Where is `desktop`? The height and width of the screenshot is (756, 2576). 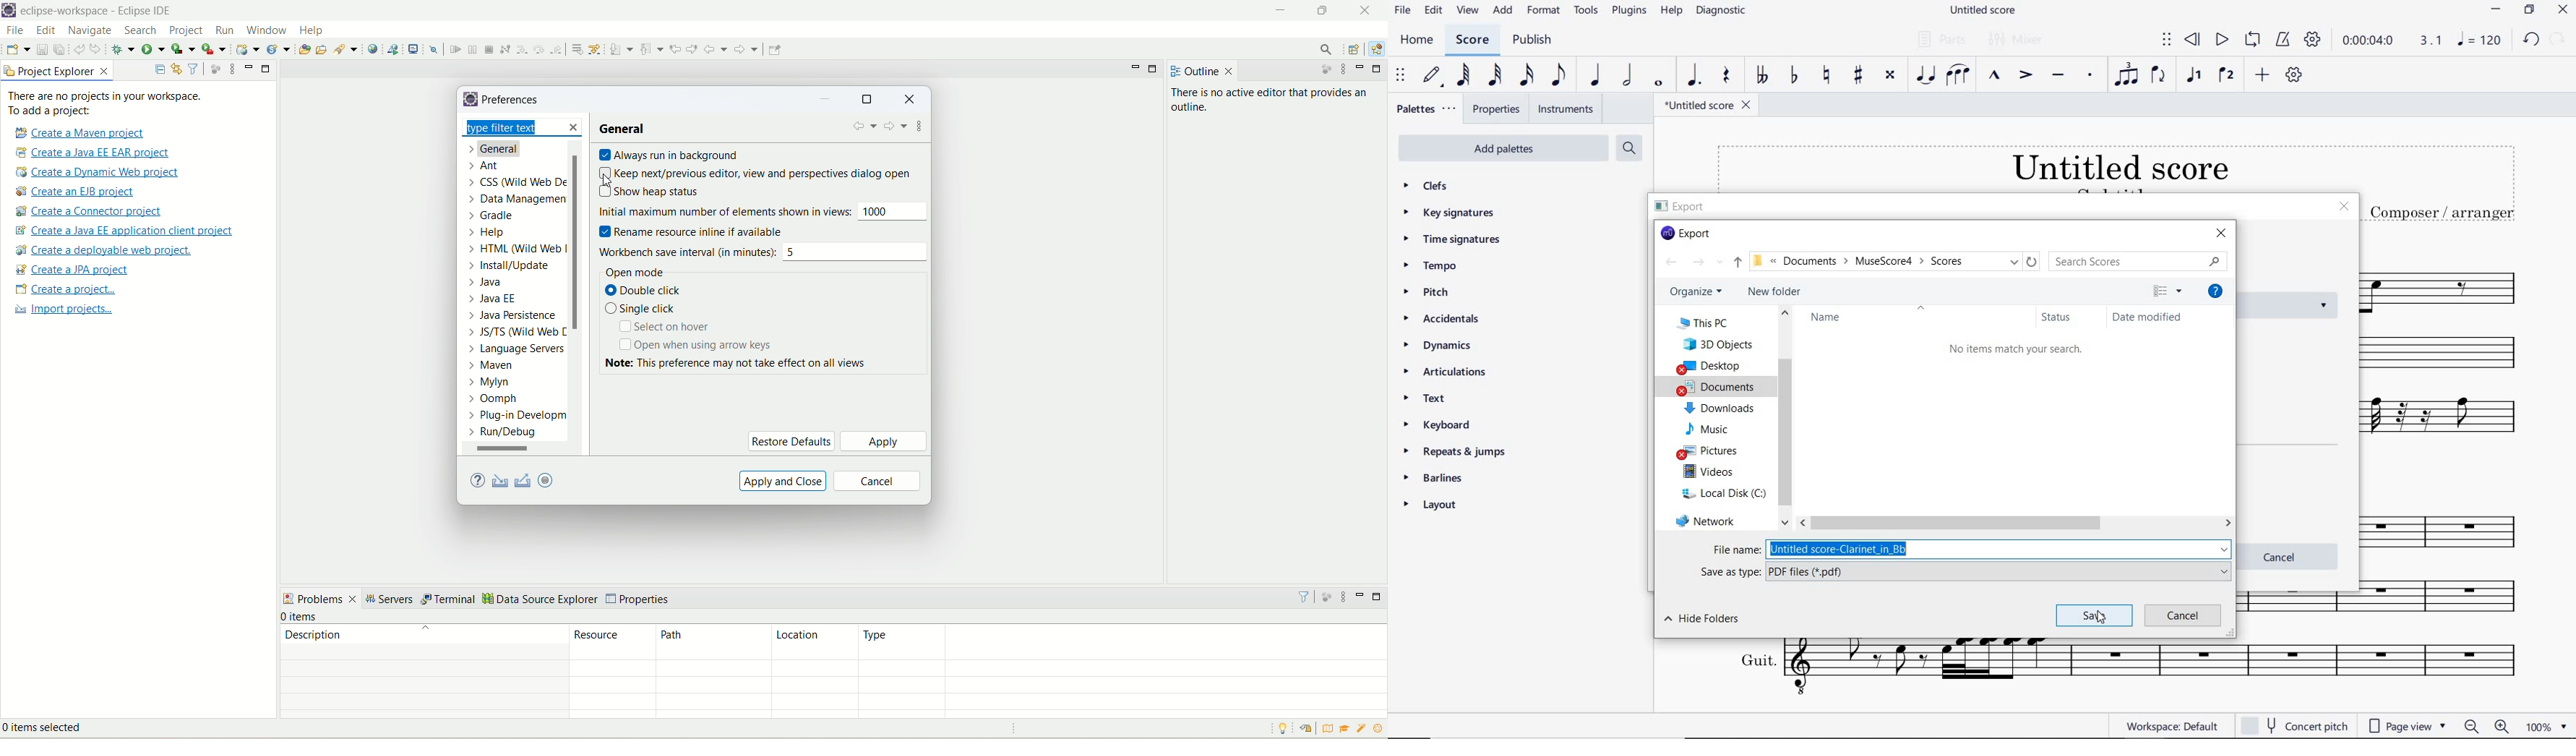
desktop is located at coordinates (1713, 366).